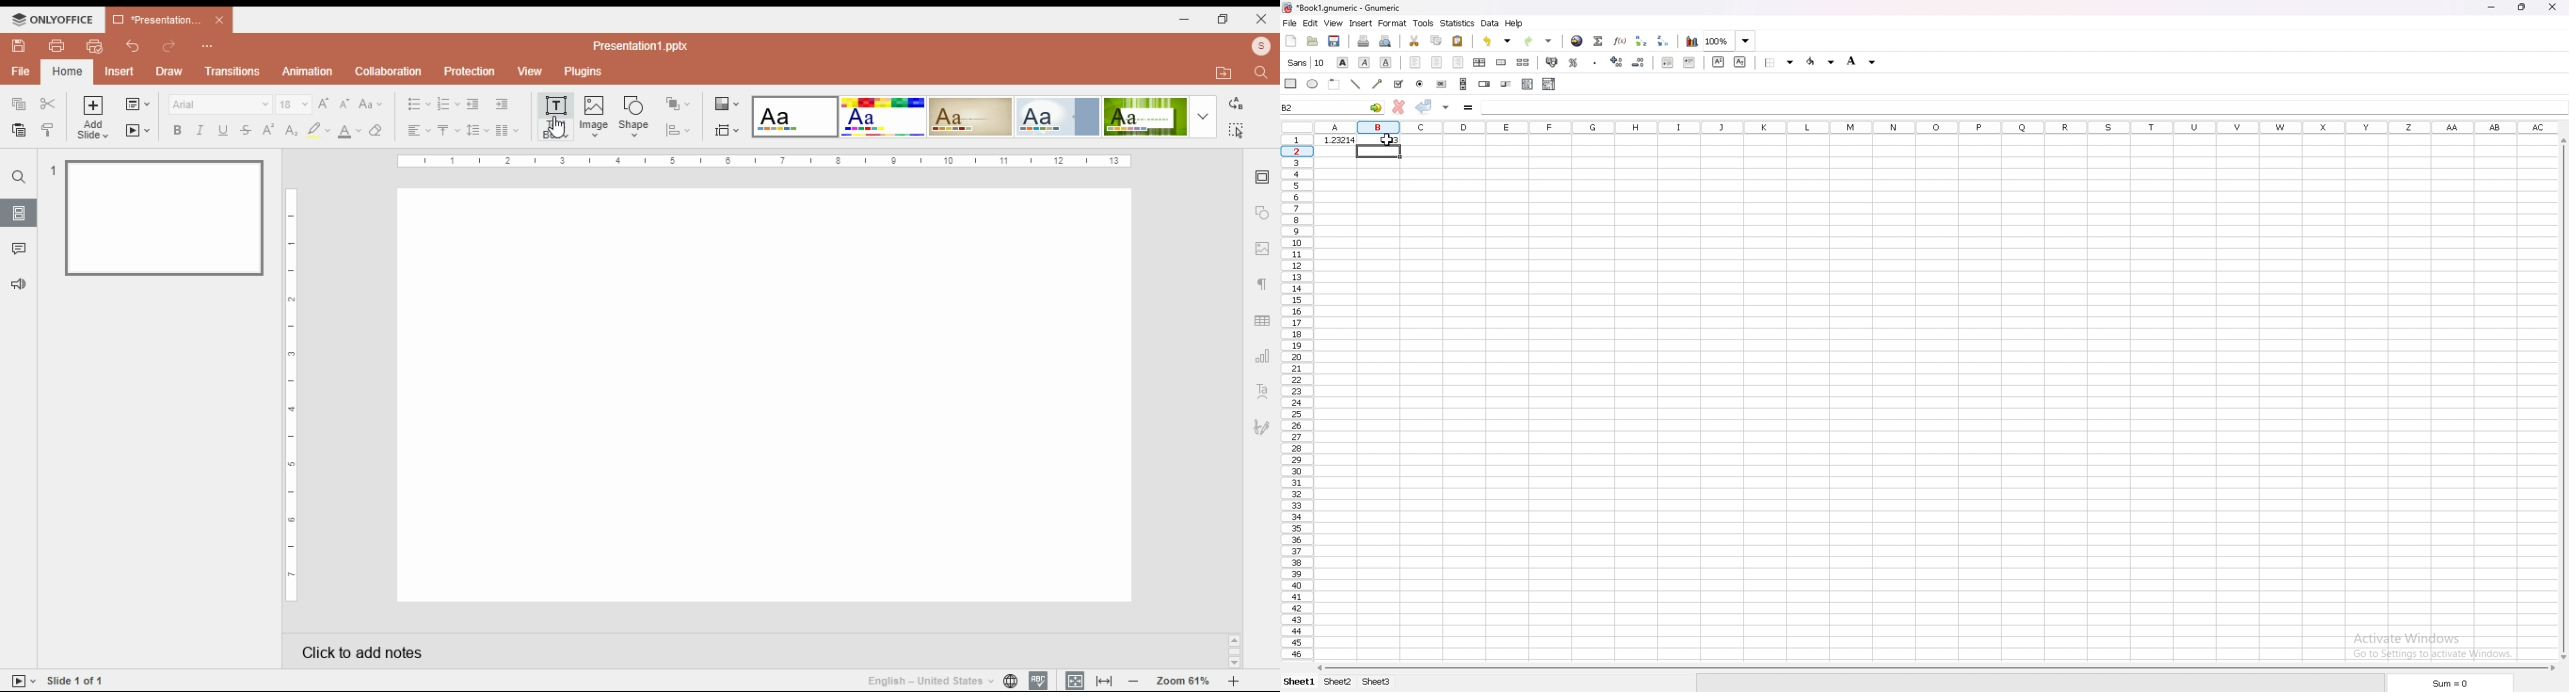 This screenshot has width=2576, height=700. Describe the element at coordinates (1779, 63) in the screenshot. I see `border` at that location.